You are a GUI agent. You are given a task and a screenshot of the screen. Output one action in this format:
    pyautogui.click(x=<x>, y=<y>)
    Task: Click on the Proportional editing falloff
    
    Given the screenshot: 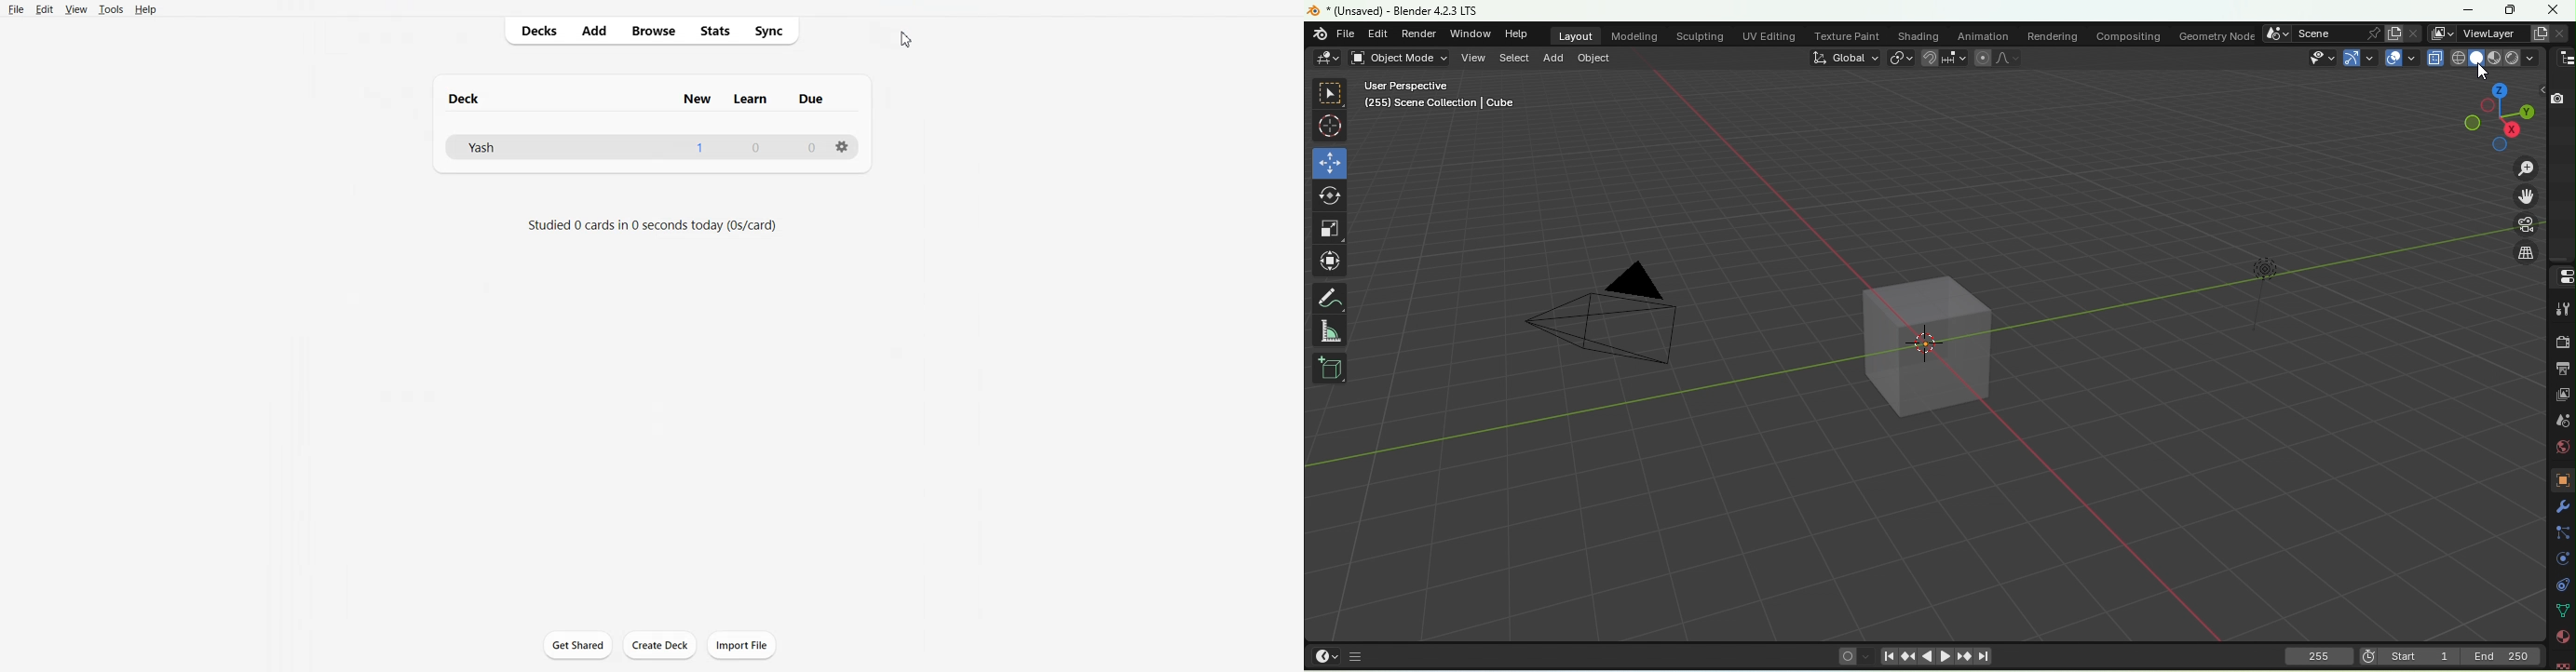 What is the action you would take?
    pyautogui.click(x=2010, y=58)
    